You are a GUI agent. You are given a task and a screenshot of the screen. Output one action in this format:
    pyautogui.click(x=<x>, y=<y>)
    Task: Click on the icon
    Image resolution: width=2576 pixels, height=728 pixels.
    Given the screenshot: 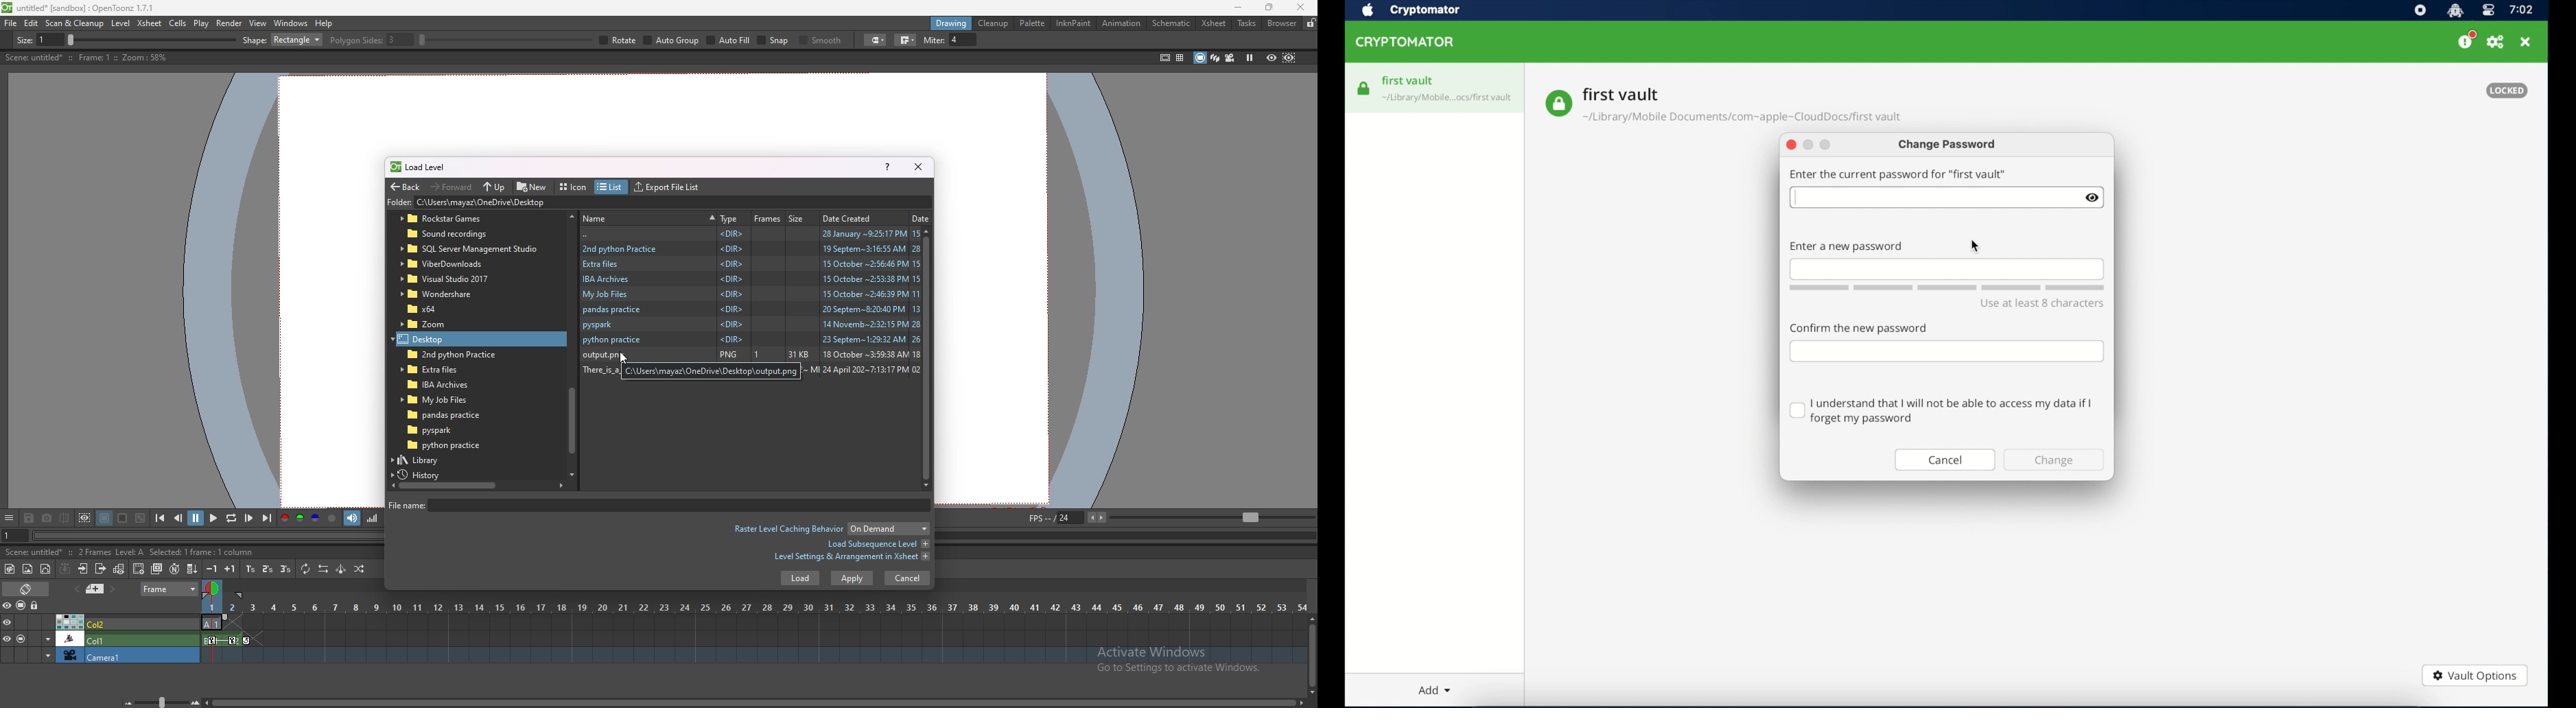 What is the action you would take?
    pyautogui.click(x=575, y=187)
    